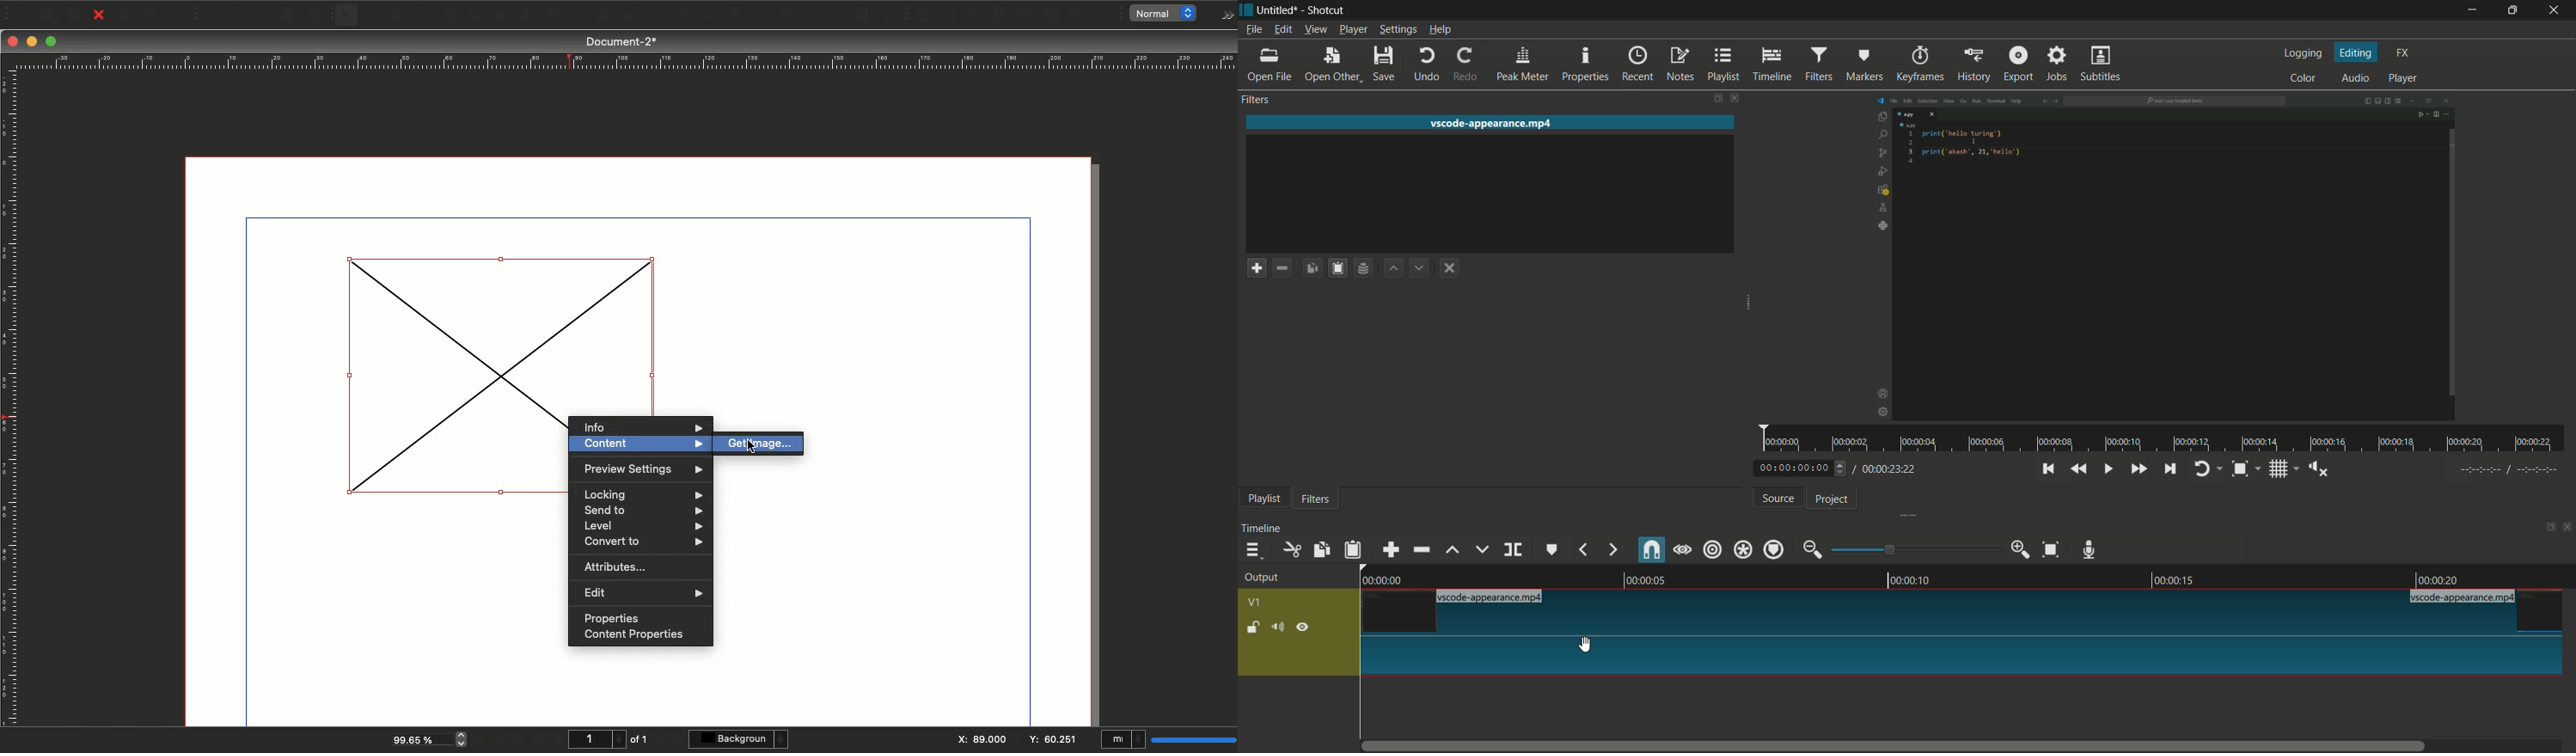 This screenshot has height=756, width=2576. I want to click on zoom out, so click(1812, 549).